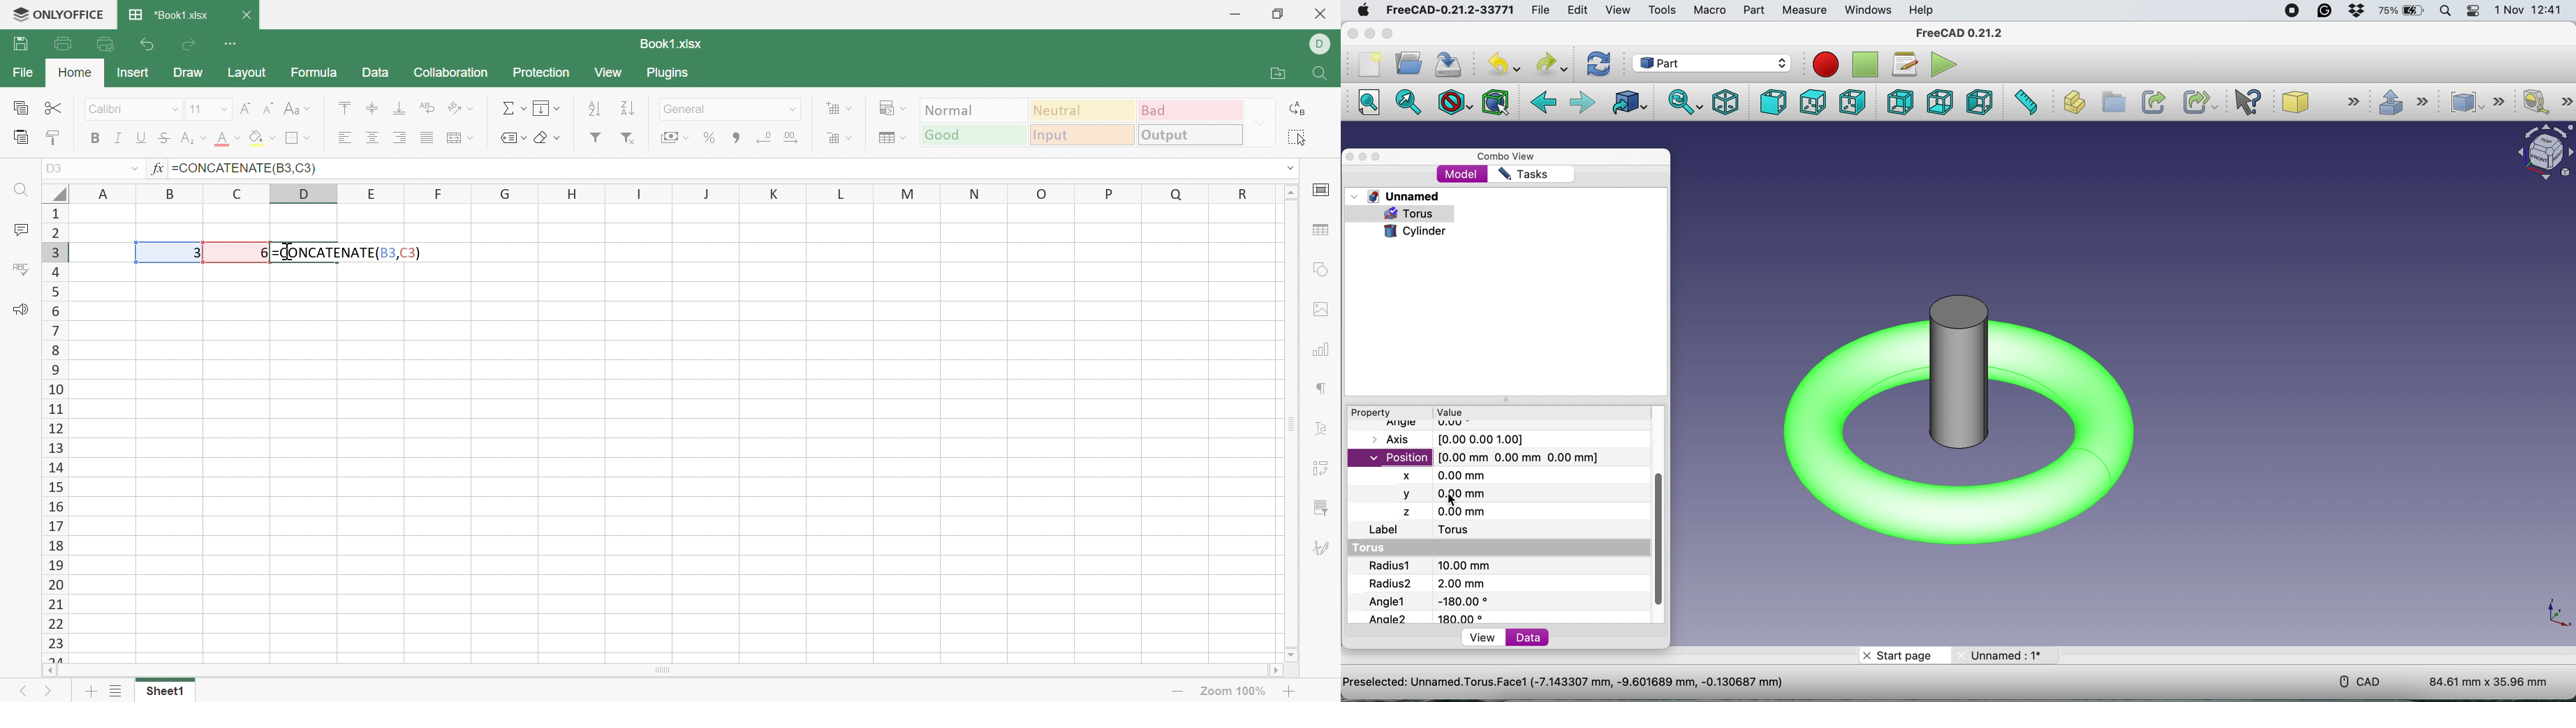  I want to click on Input, so click(1082, 134).